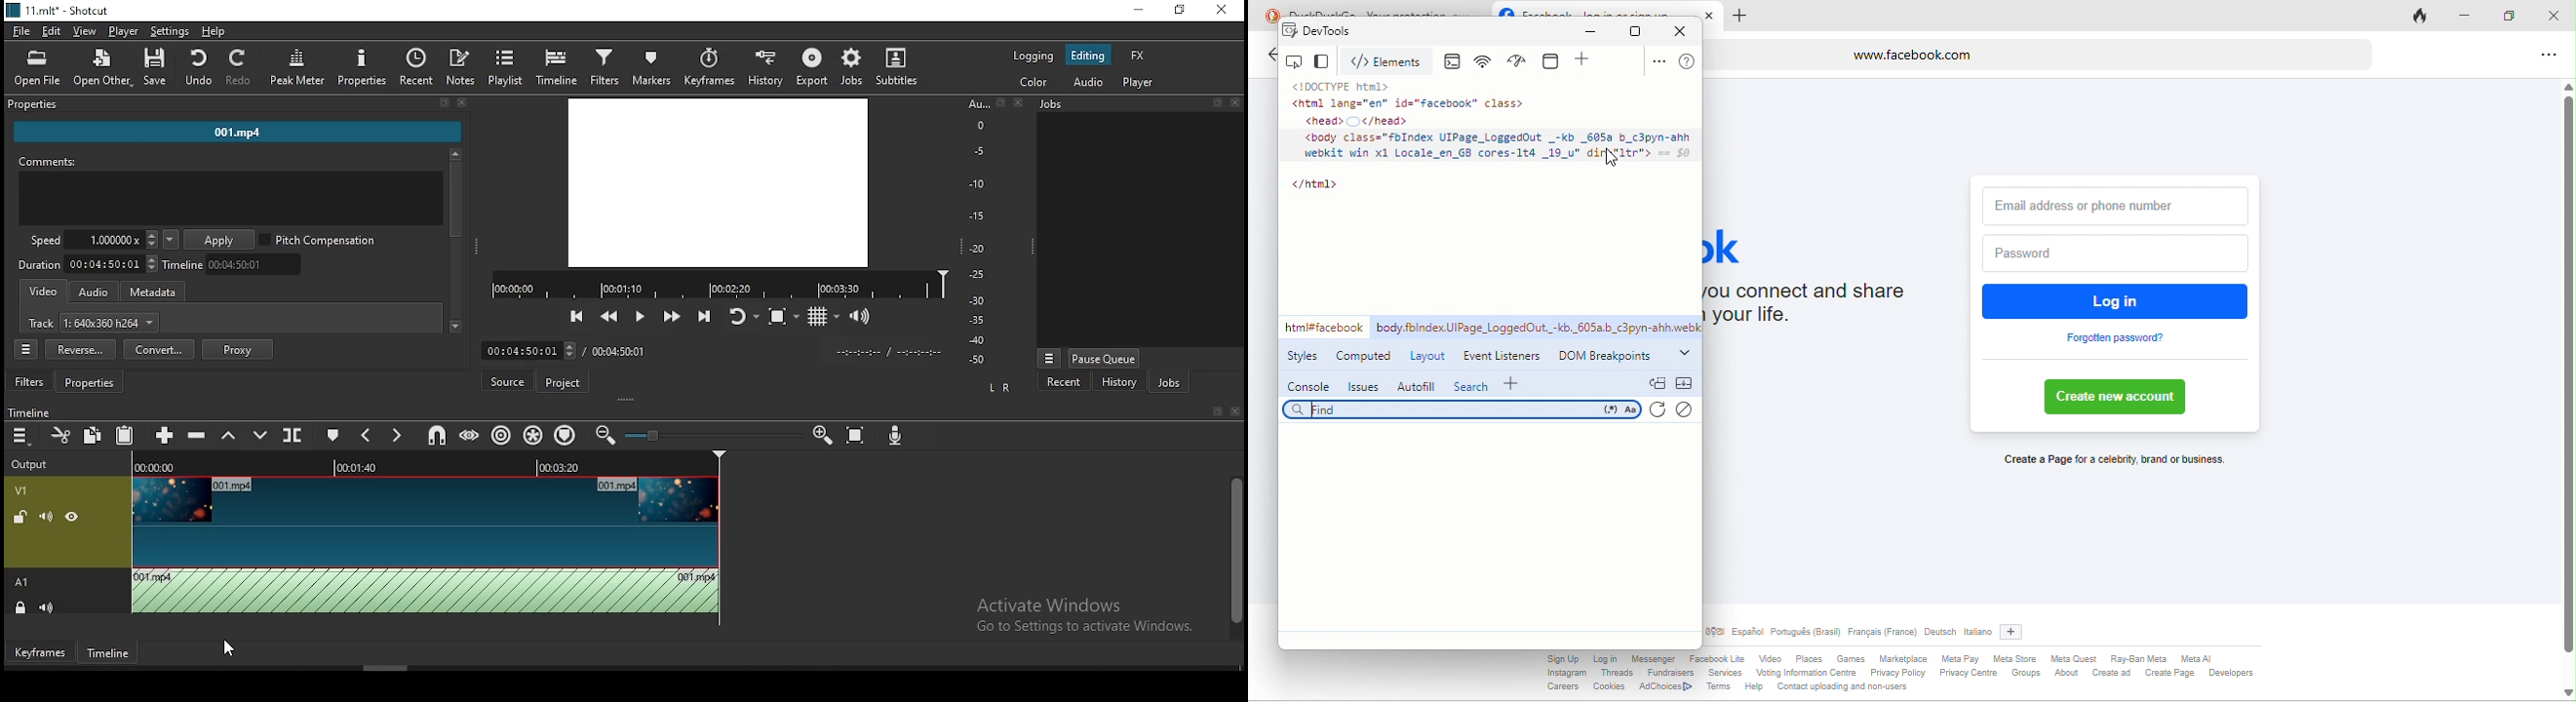 The image size is (2576, 728). What do you see at coordinates (900, 65) in the screenshot?
I see `subtitles` at bounding box center [900, 65].